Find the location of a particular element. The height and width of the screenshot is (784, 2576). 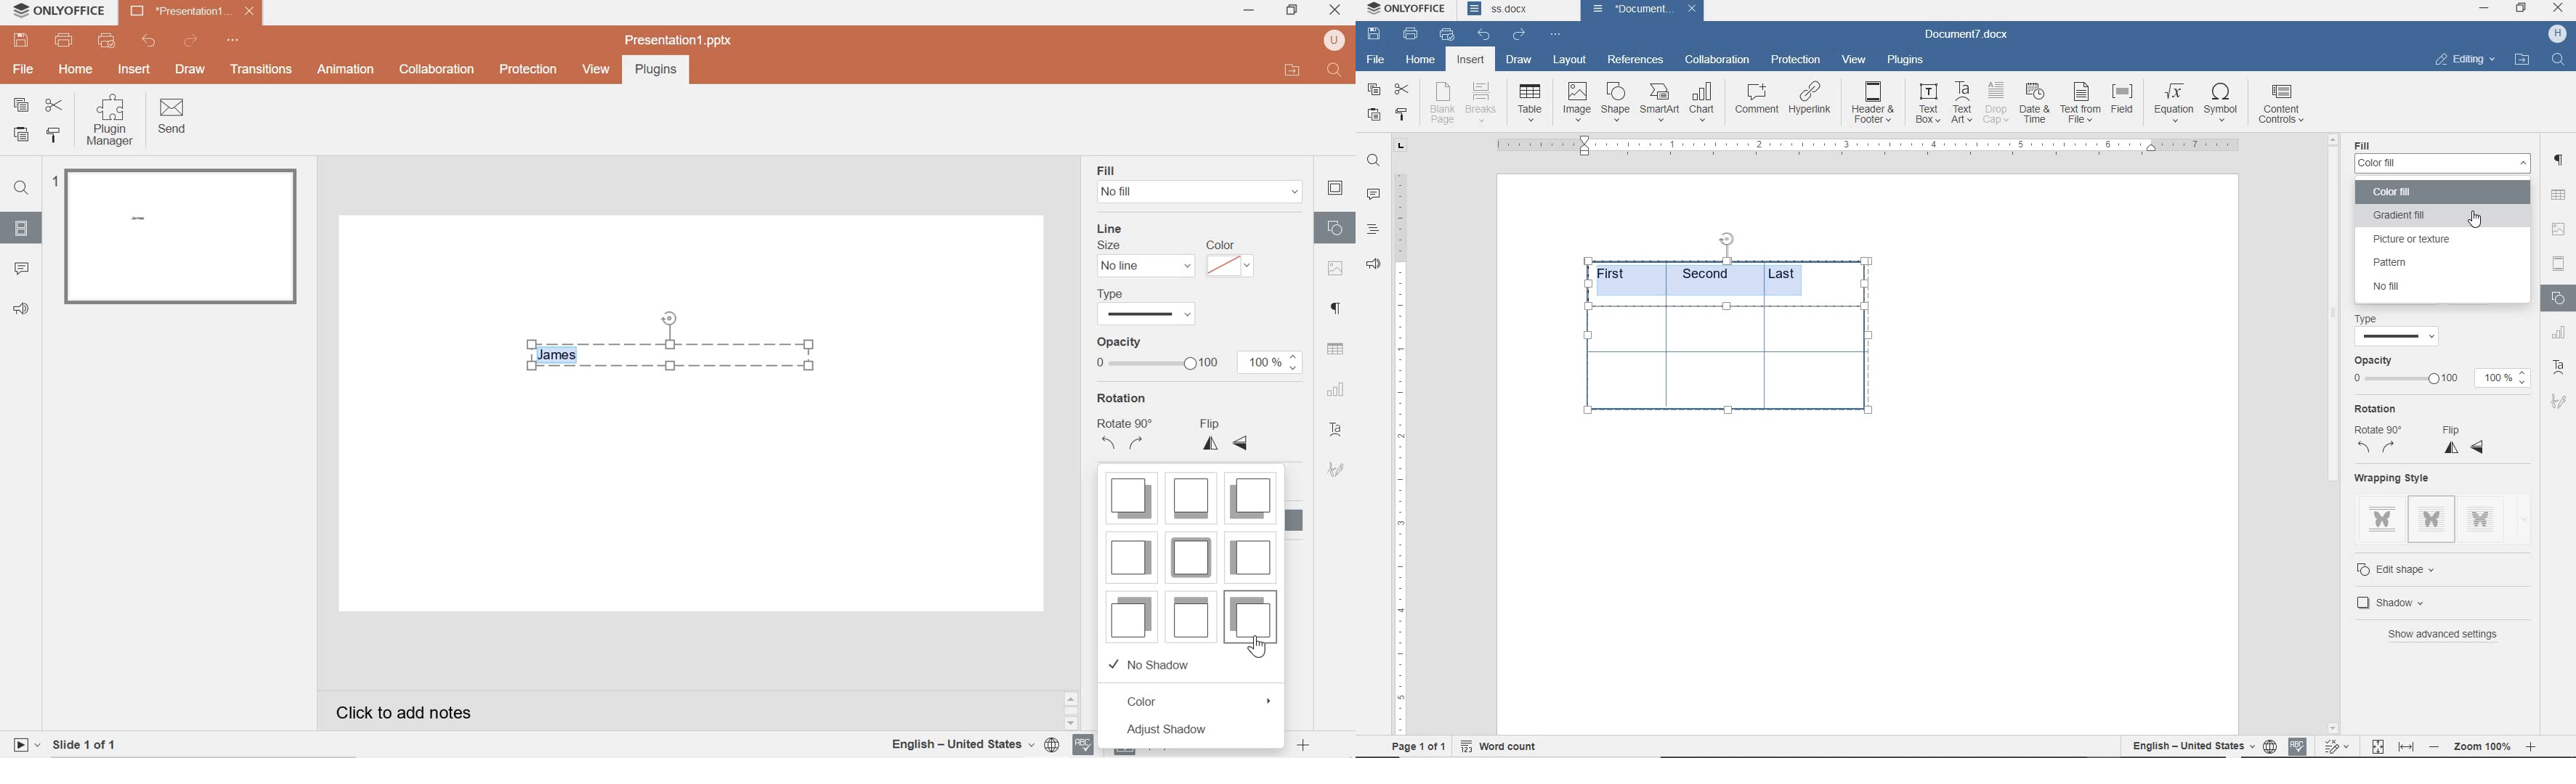

Plugin Manager is located at coordinates (113, 121).